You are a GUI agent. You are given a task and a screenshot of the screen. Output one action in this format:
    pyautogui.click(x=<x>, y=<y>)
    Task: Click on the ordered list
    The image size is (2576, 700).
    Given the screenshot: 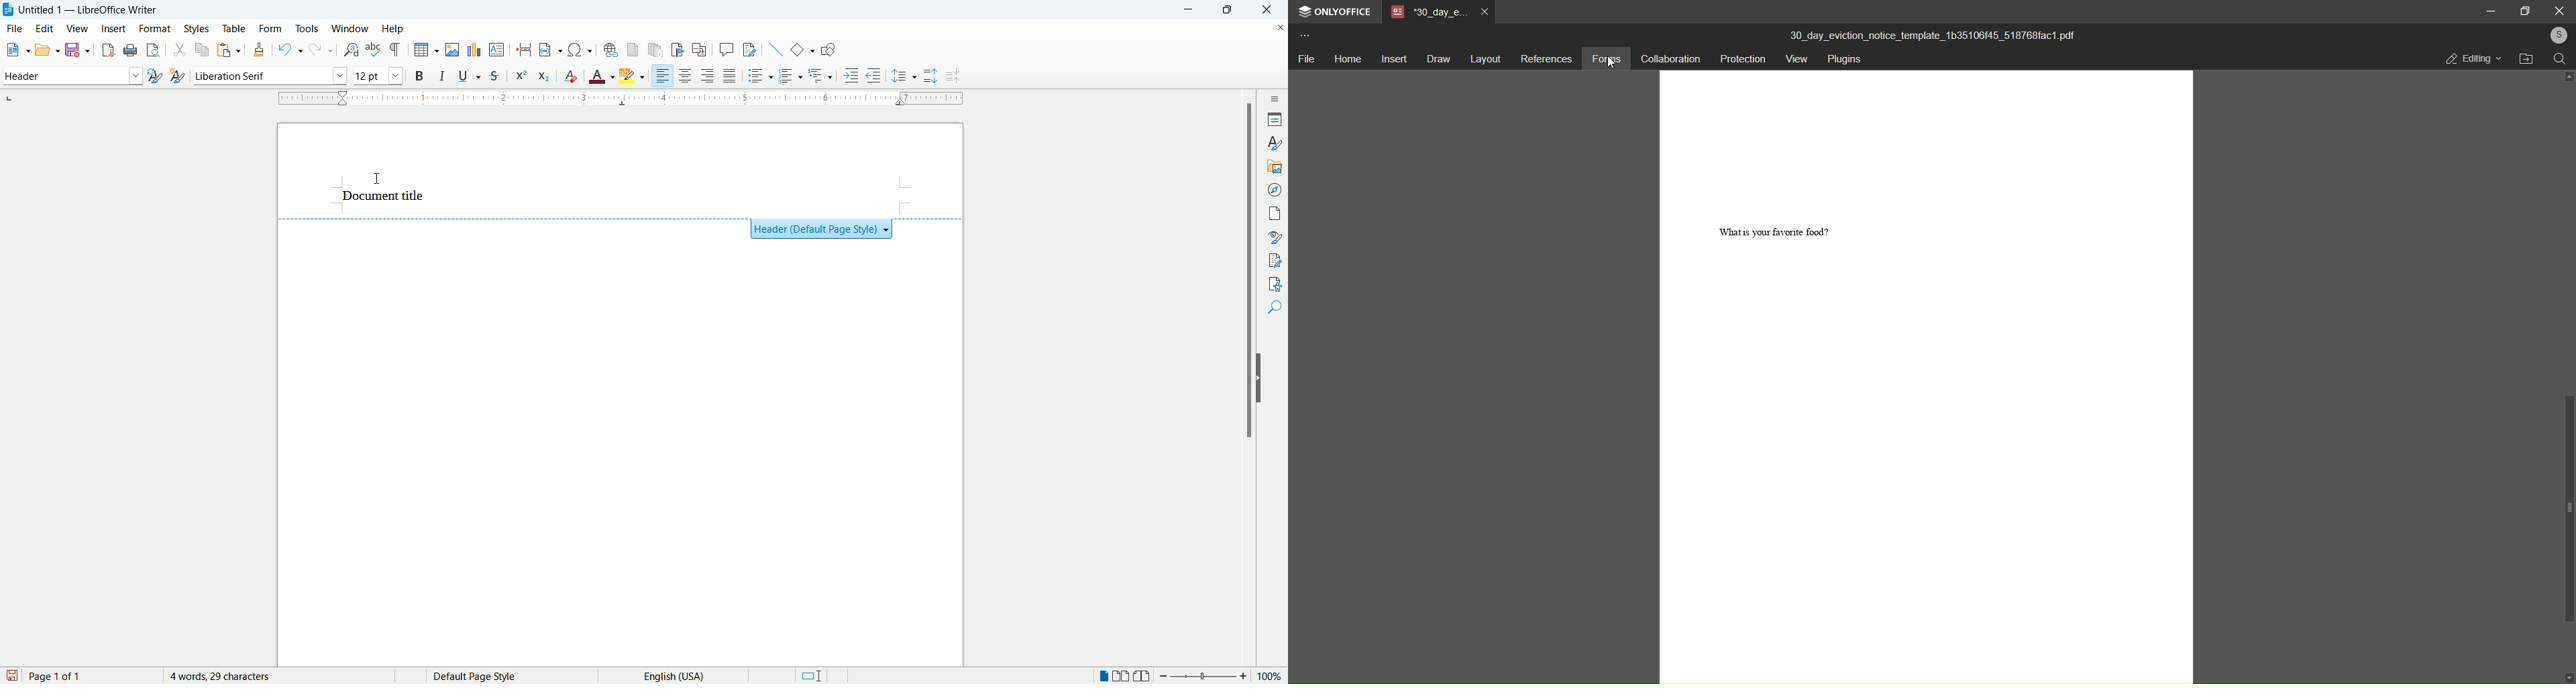 What is the action you would take?
    pyautogui.click(x=790, y=76)
    